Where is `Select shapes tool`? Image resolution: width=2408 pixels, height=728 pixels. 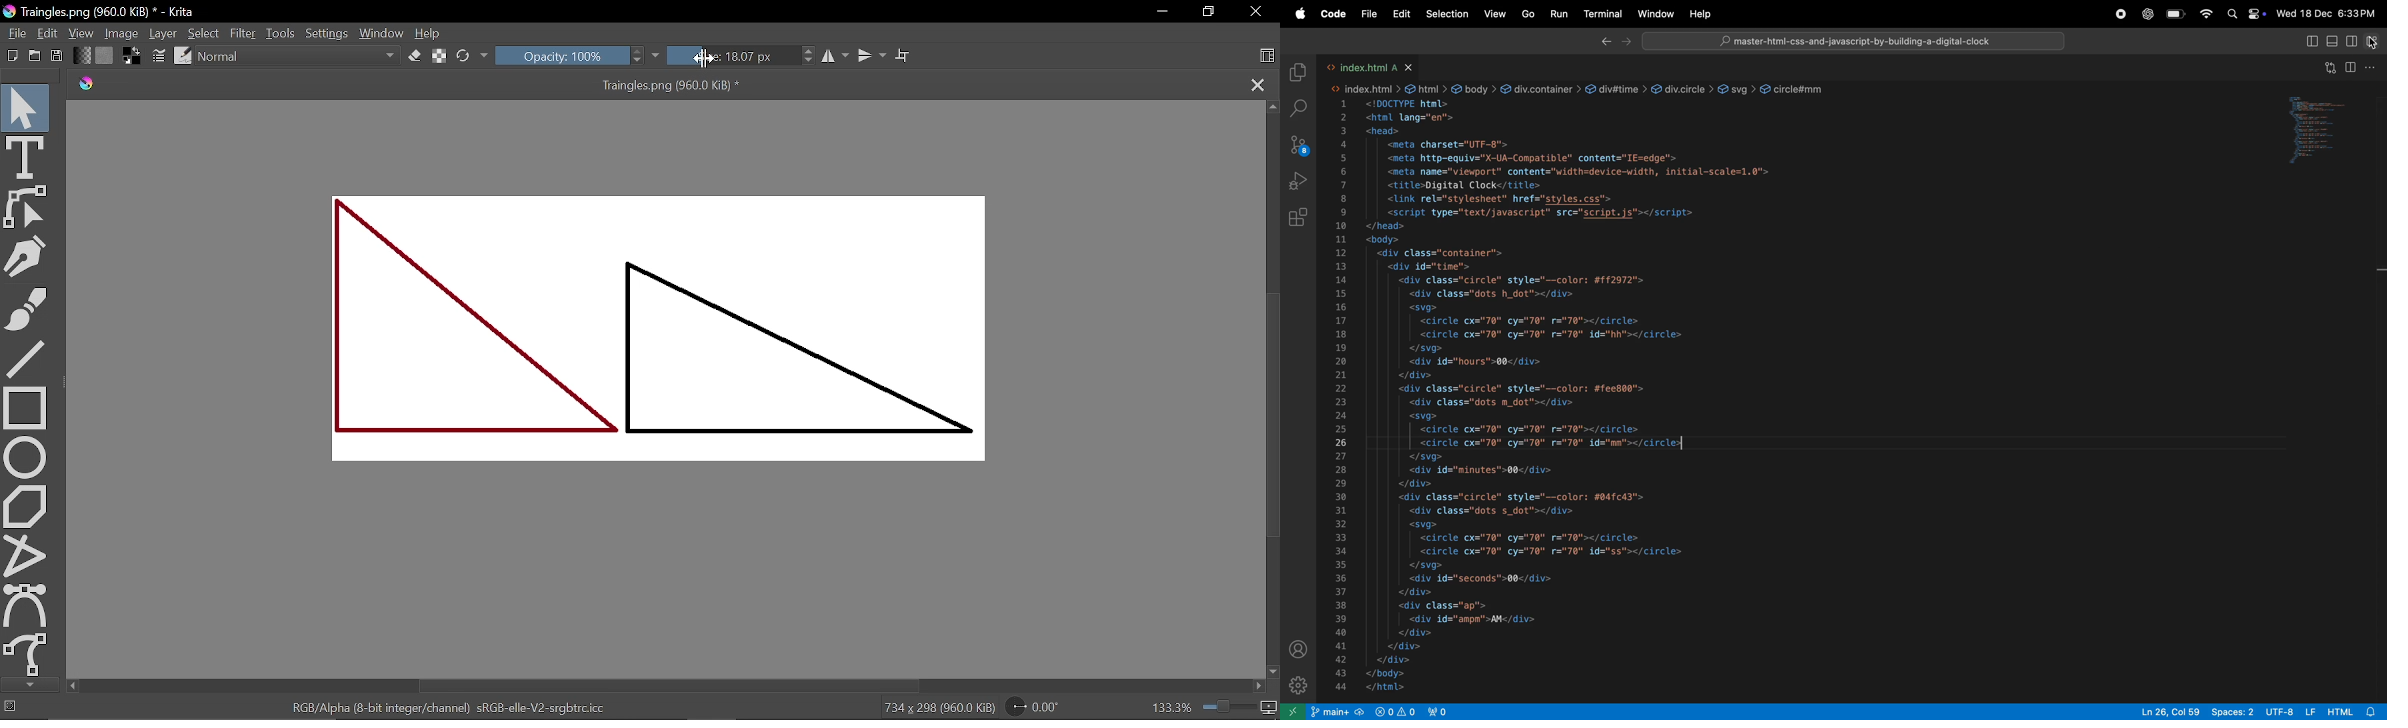 Select shapes tool is located at coordinates (25, 107).